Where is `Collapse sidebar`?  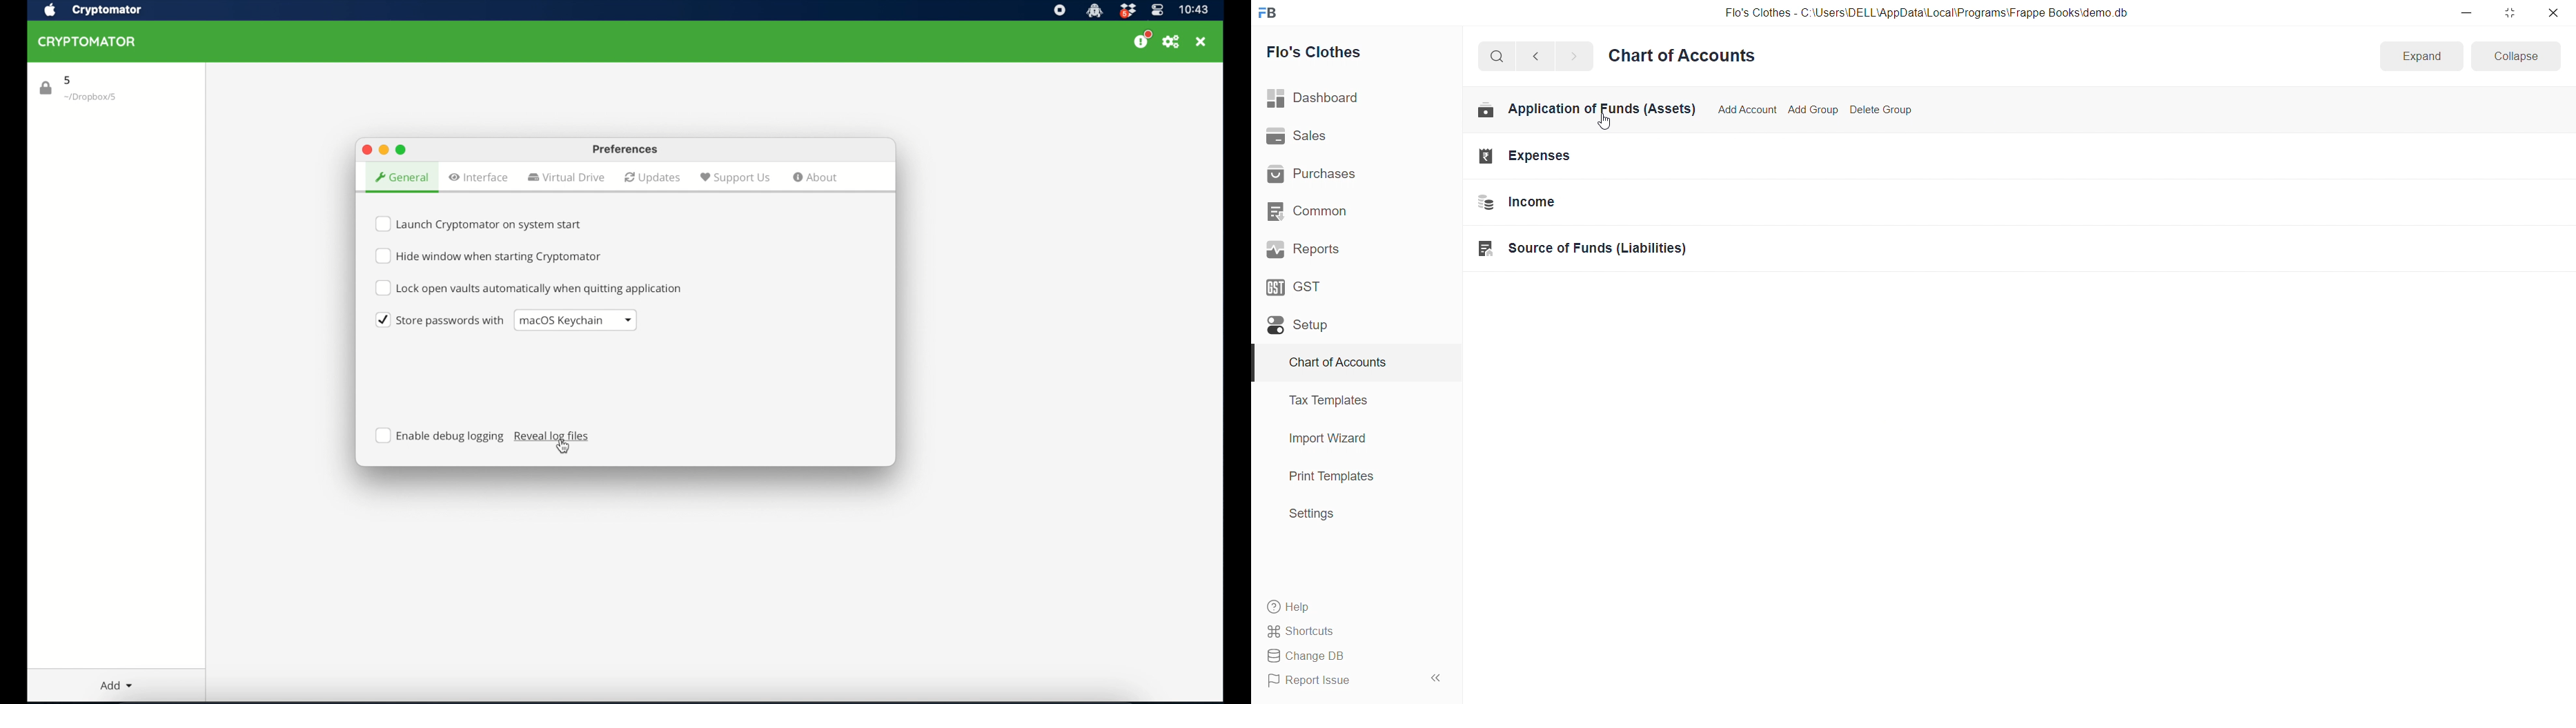
Collapse sidebar is located at coordinates (1437, 681).